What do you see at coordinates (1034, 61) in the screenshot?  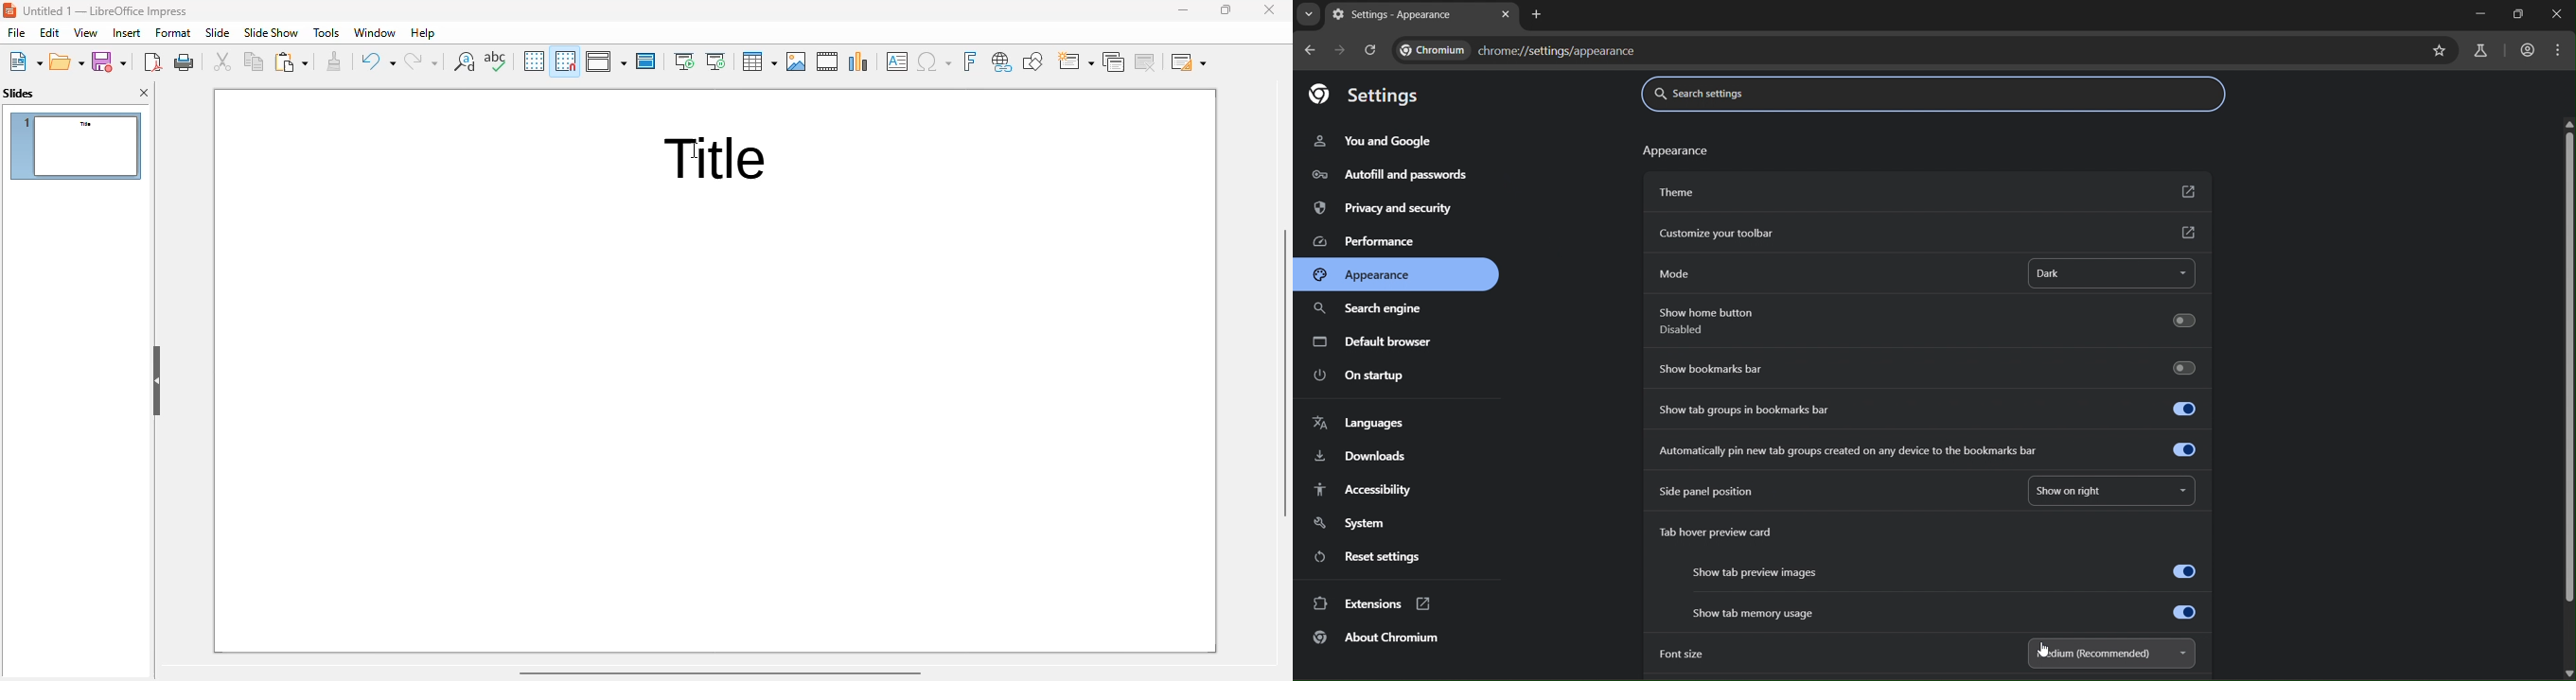 I see `show draw functions` at bounding box center [1034, 61].